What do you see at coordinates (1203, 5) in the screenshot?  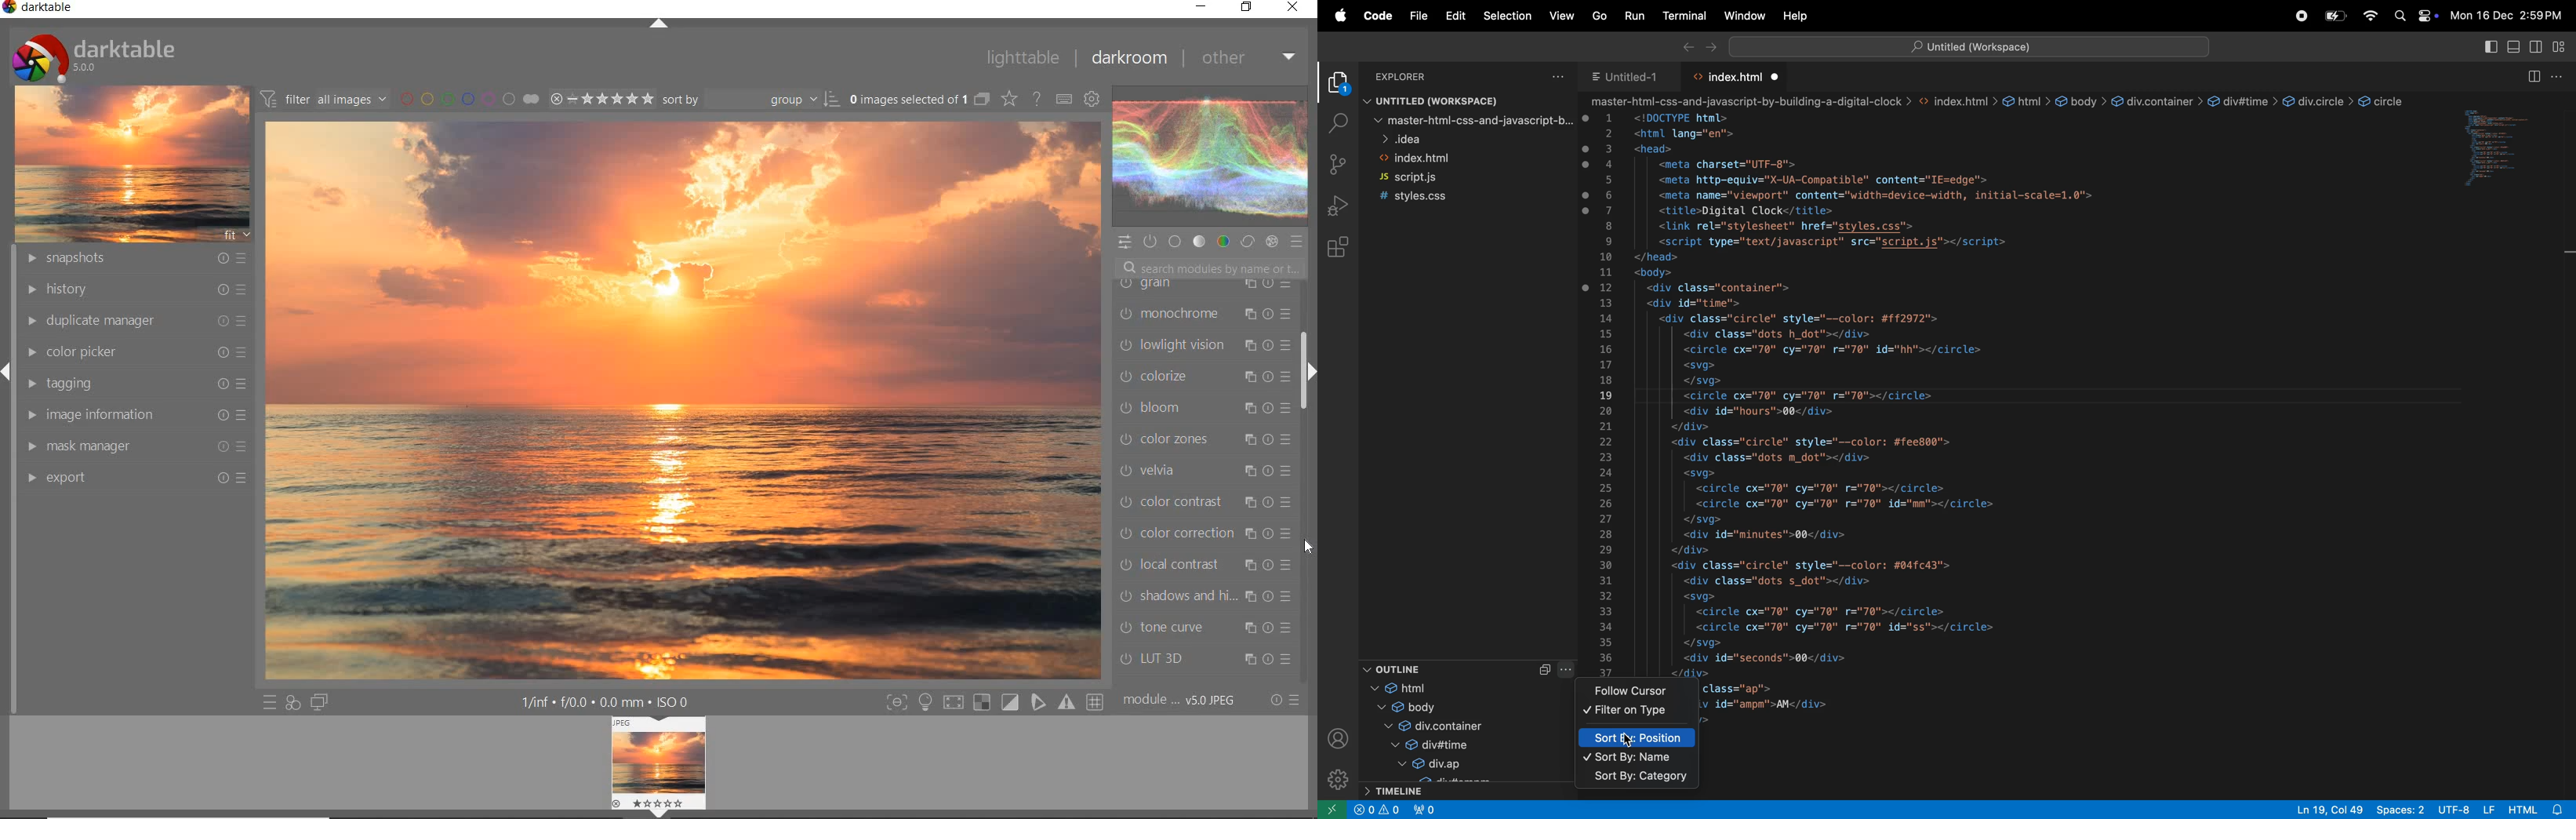 I see `minimize` at bounding box center [1203, 5].